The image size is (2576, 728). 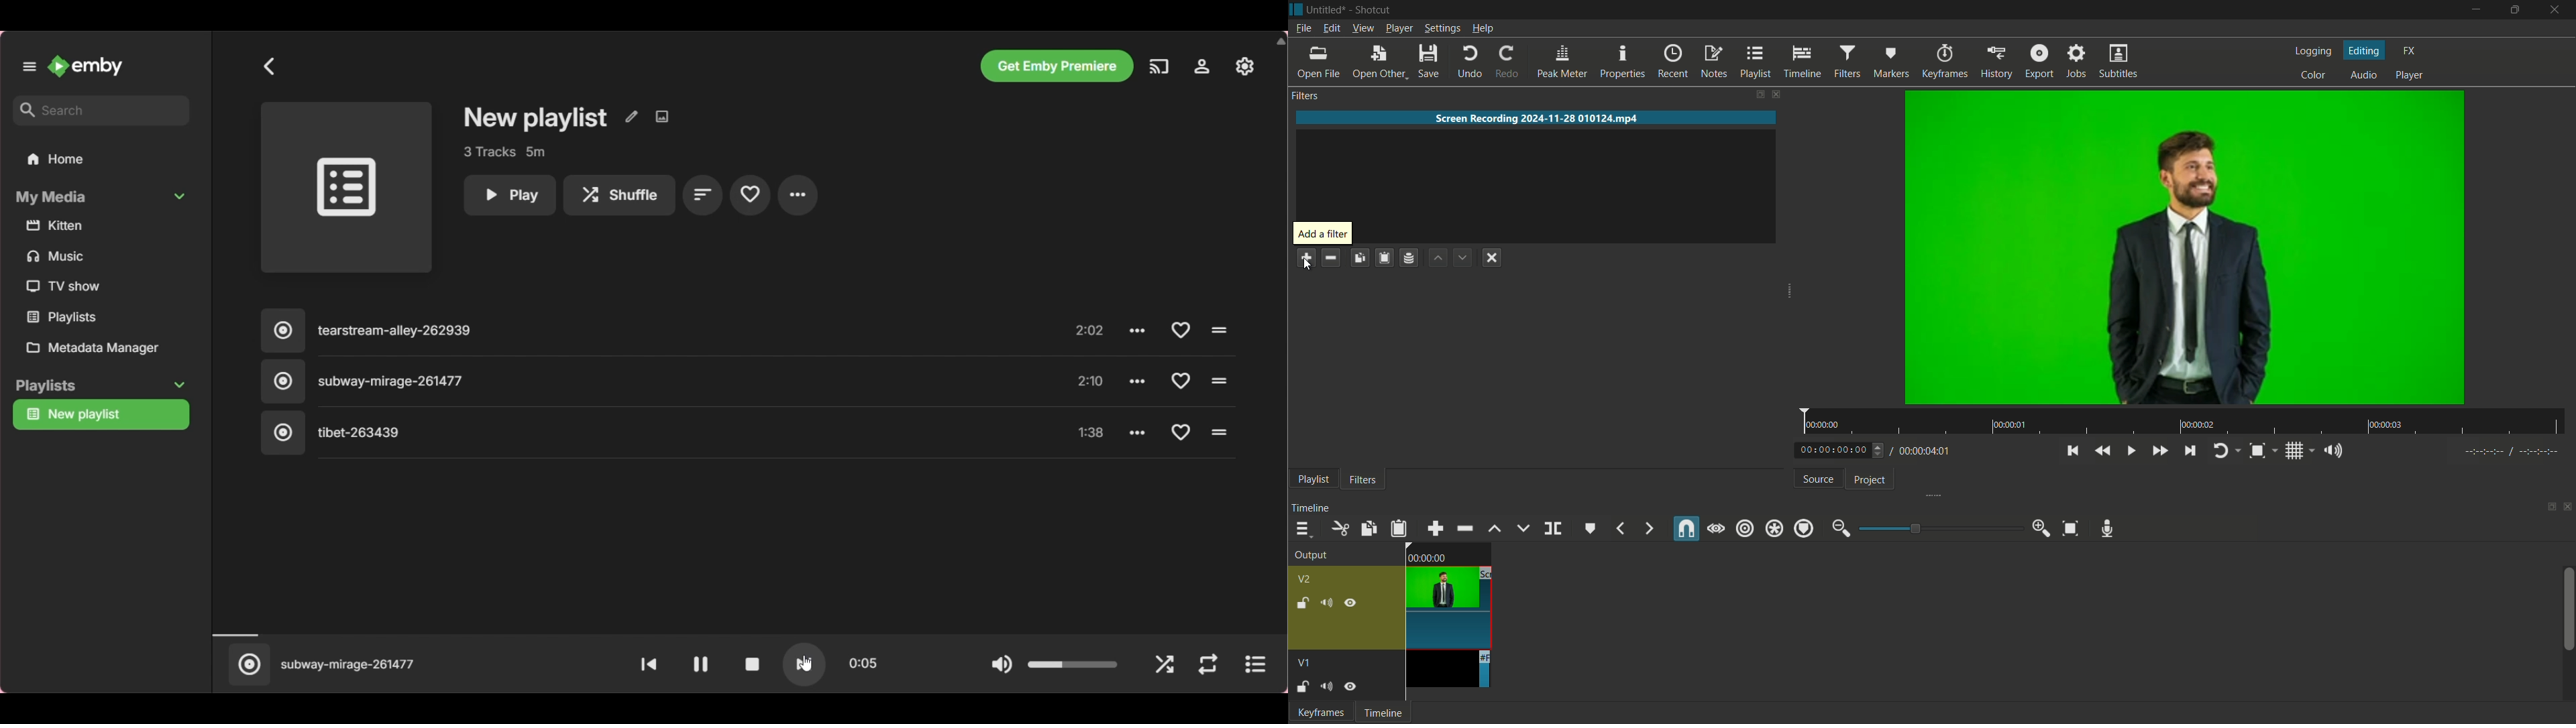 I want to click on hide, so click(x=1350, y=686).